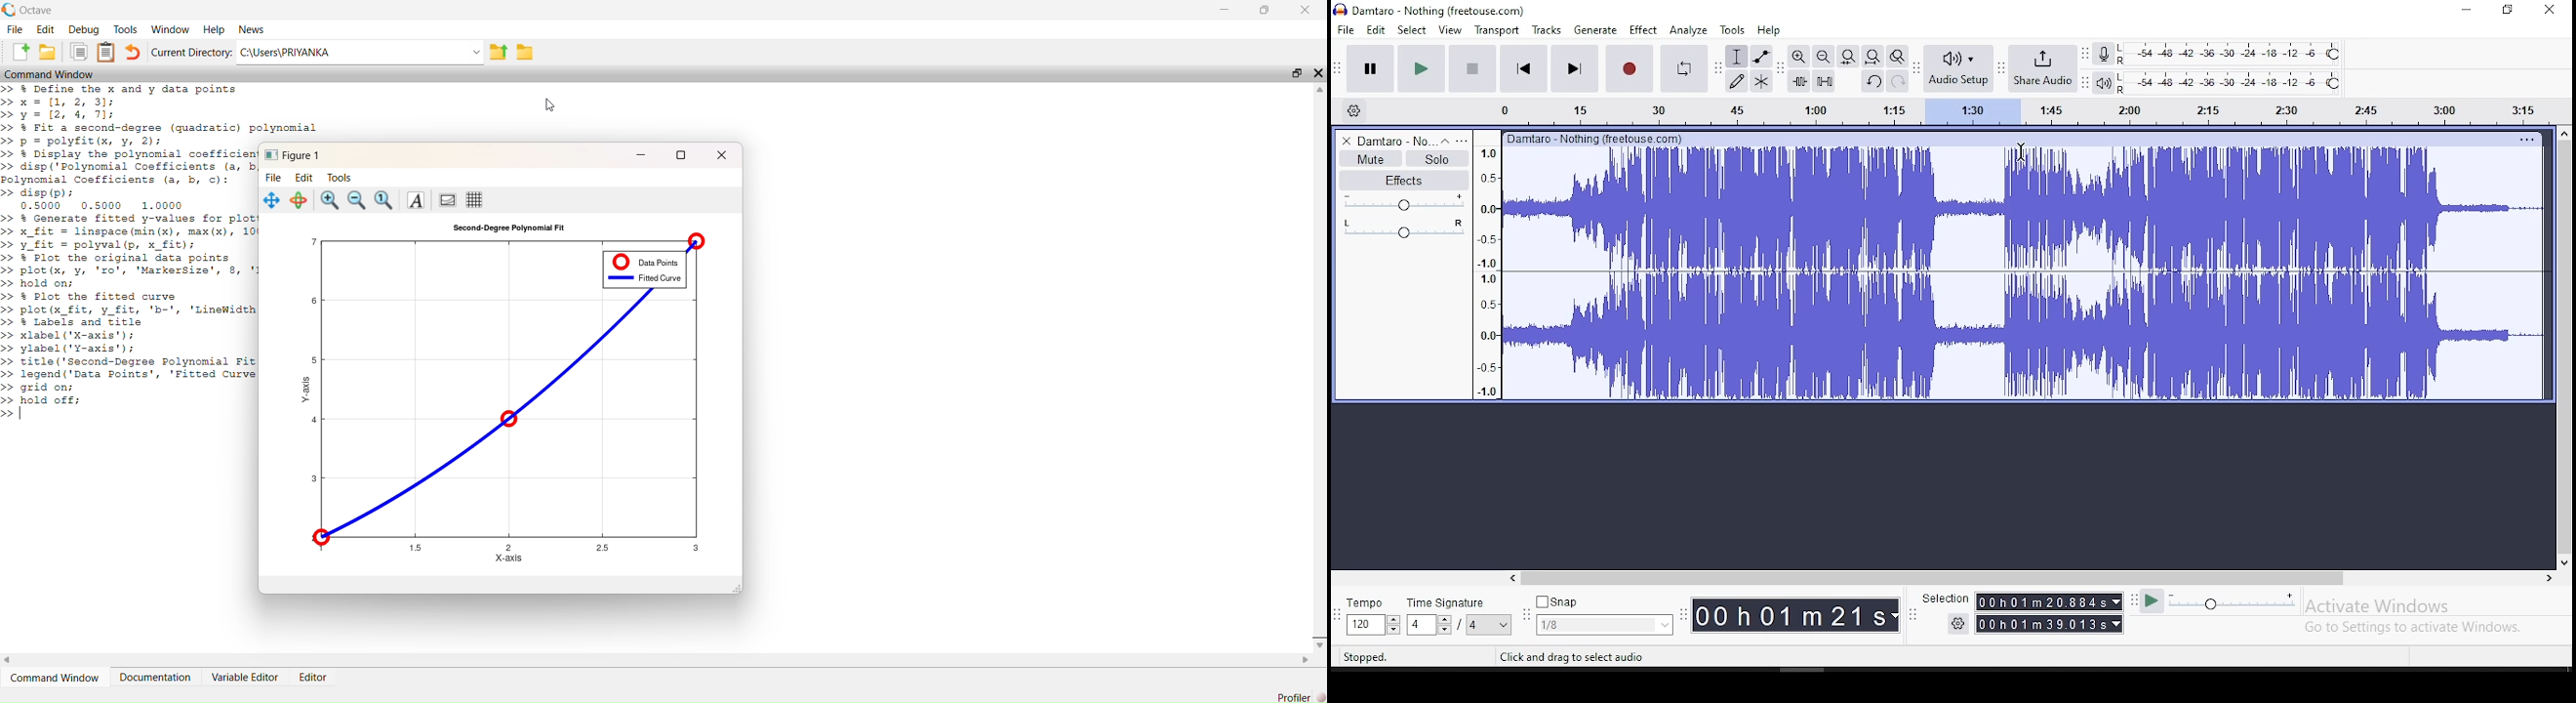  I want to click on multi tool, so click(1761, 80).